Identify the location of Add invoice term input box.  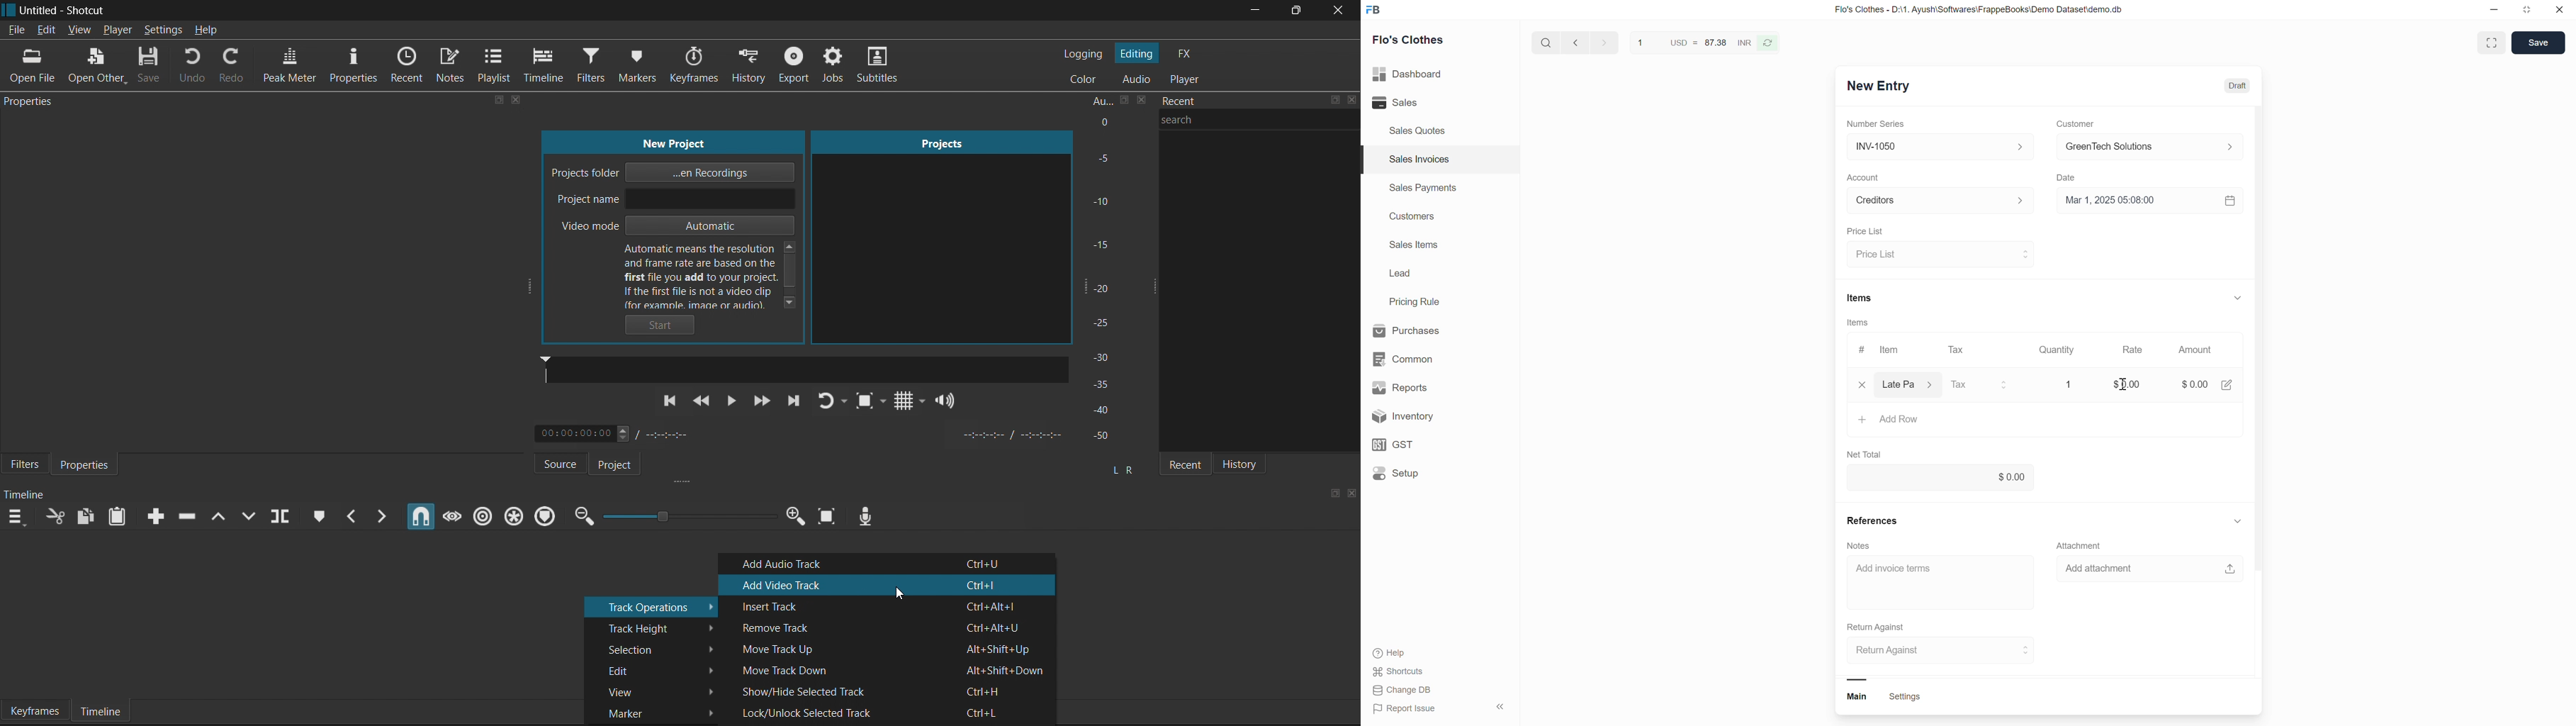
(1925, 573).